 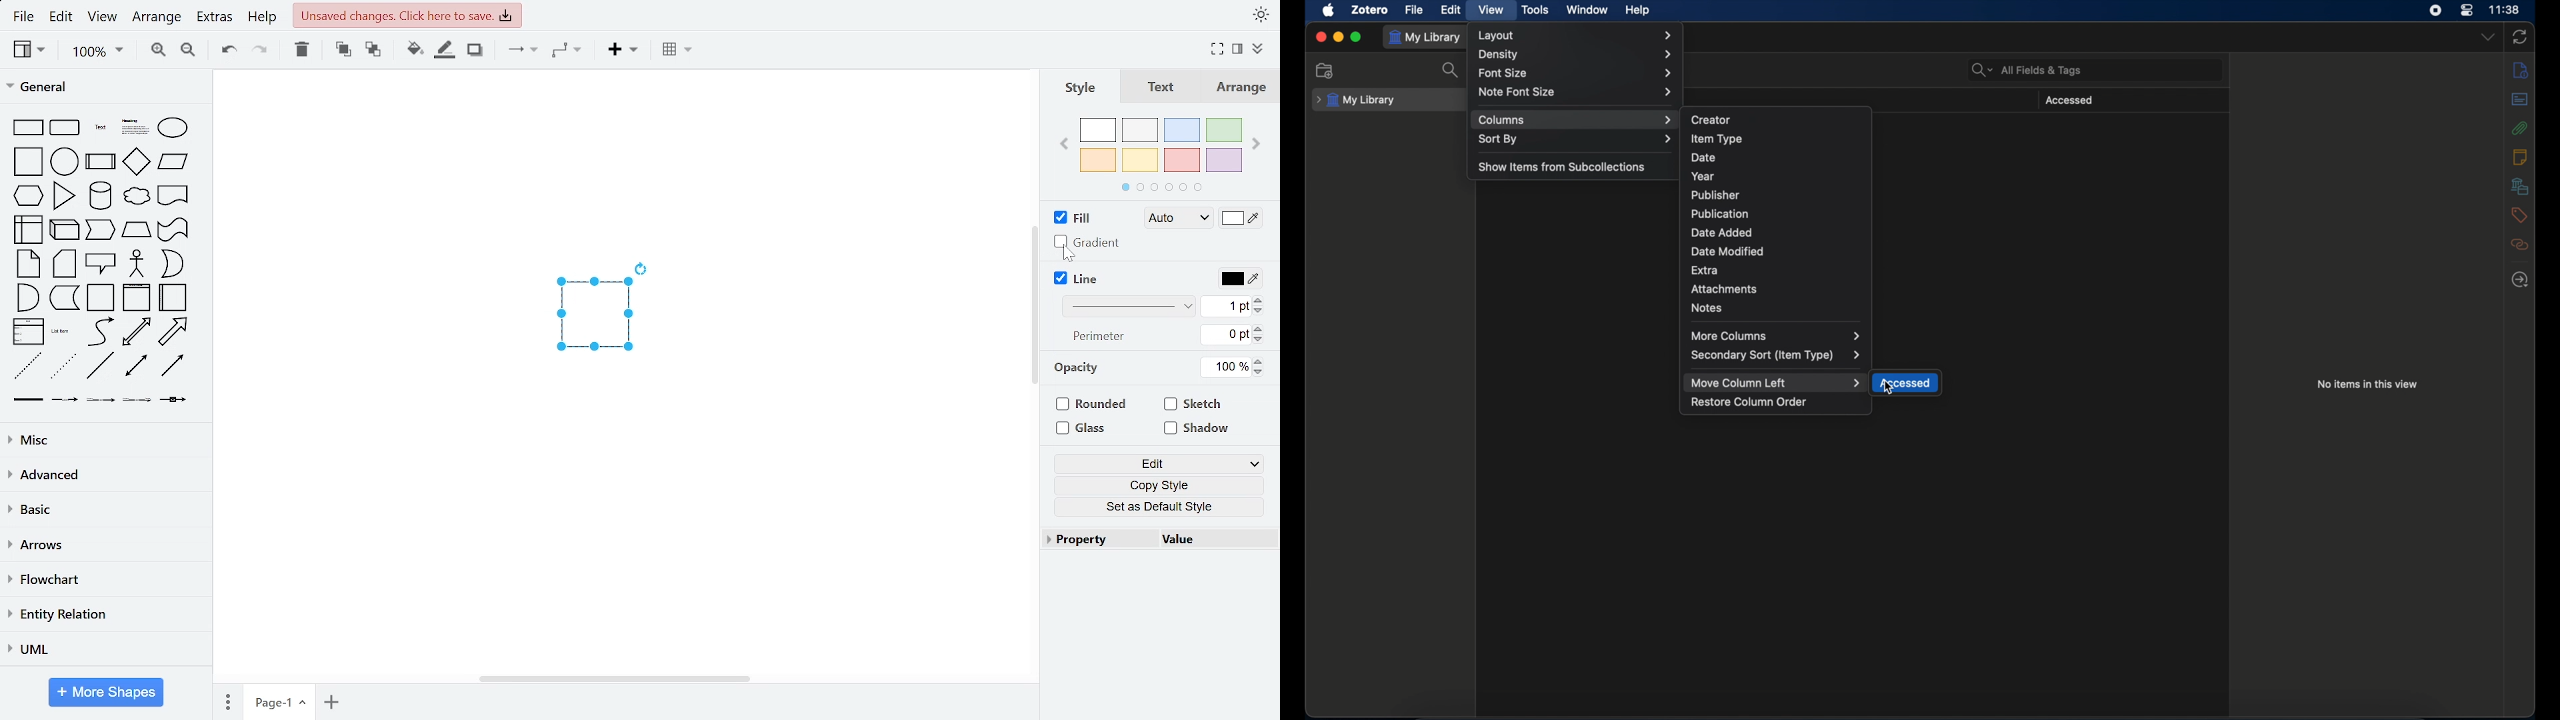 I want to click on add page, so click(x=331, y=702).